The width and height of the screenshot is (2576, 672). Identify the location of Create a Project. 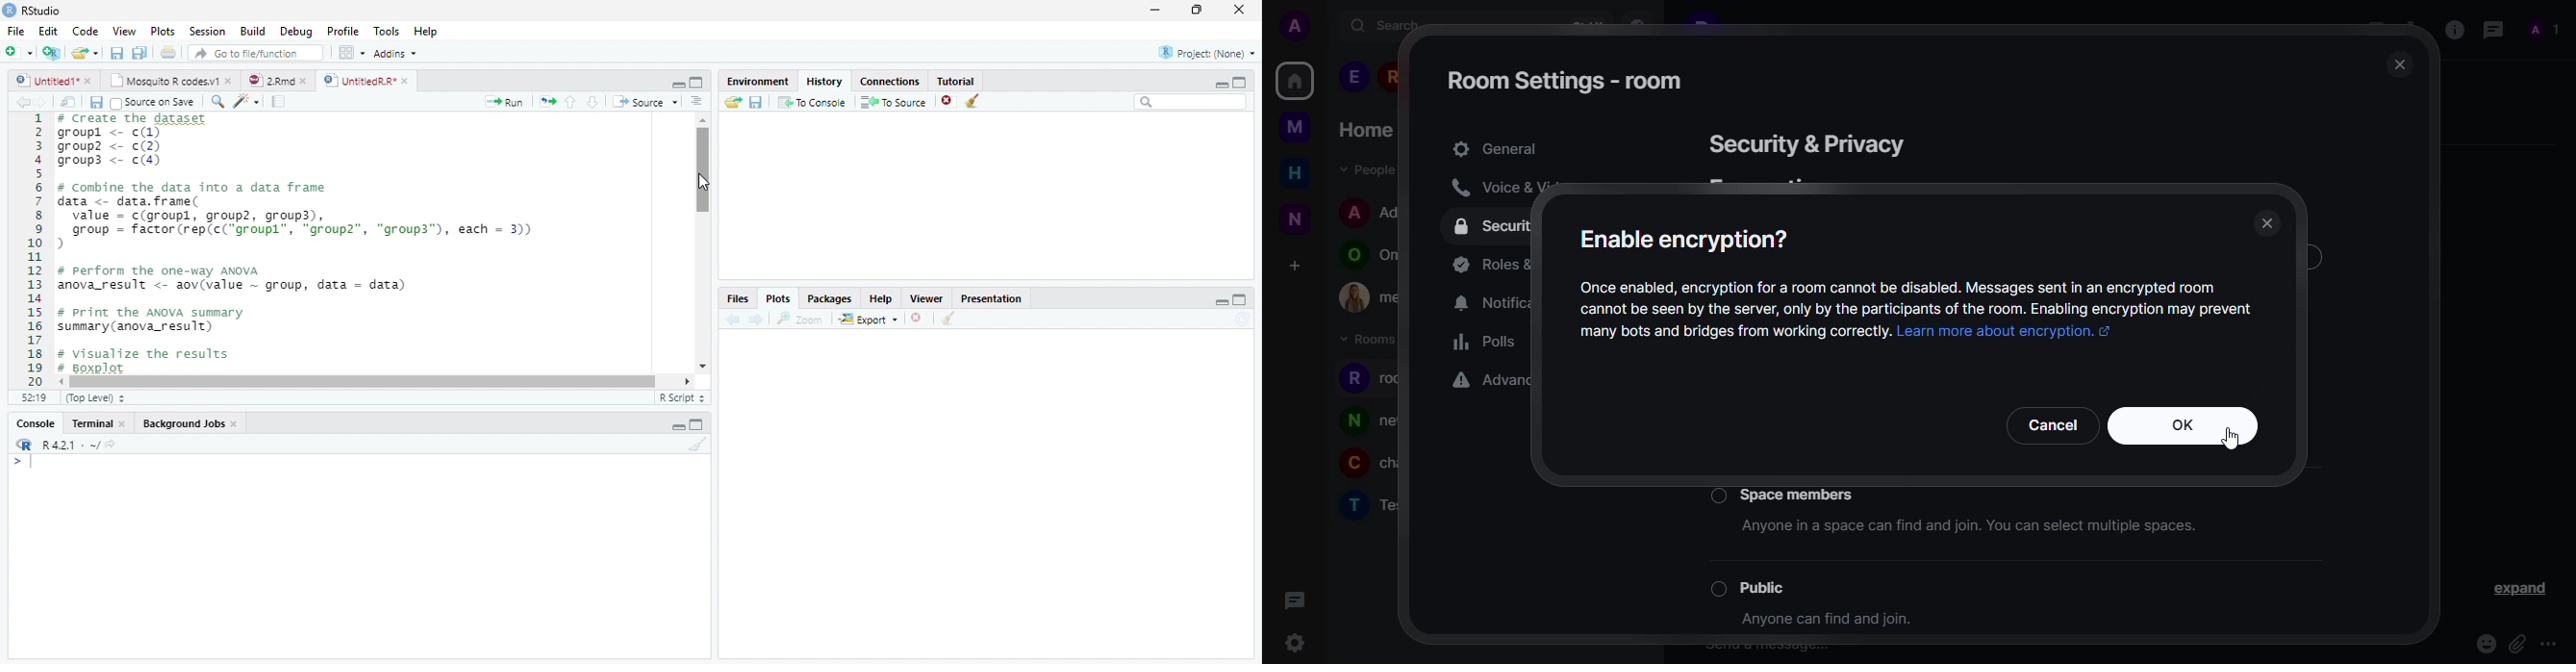
(52, 53).